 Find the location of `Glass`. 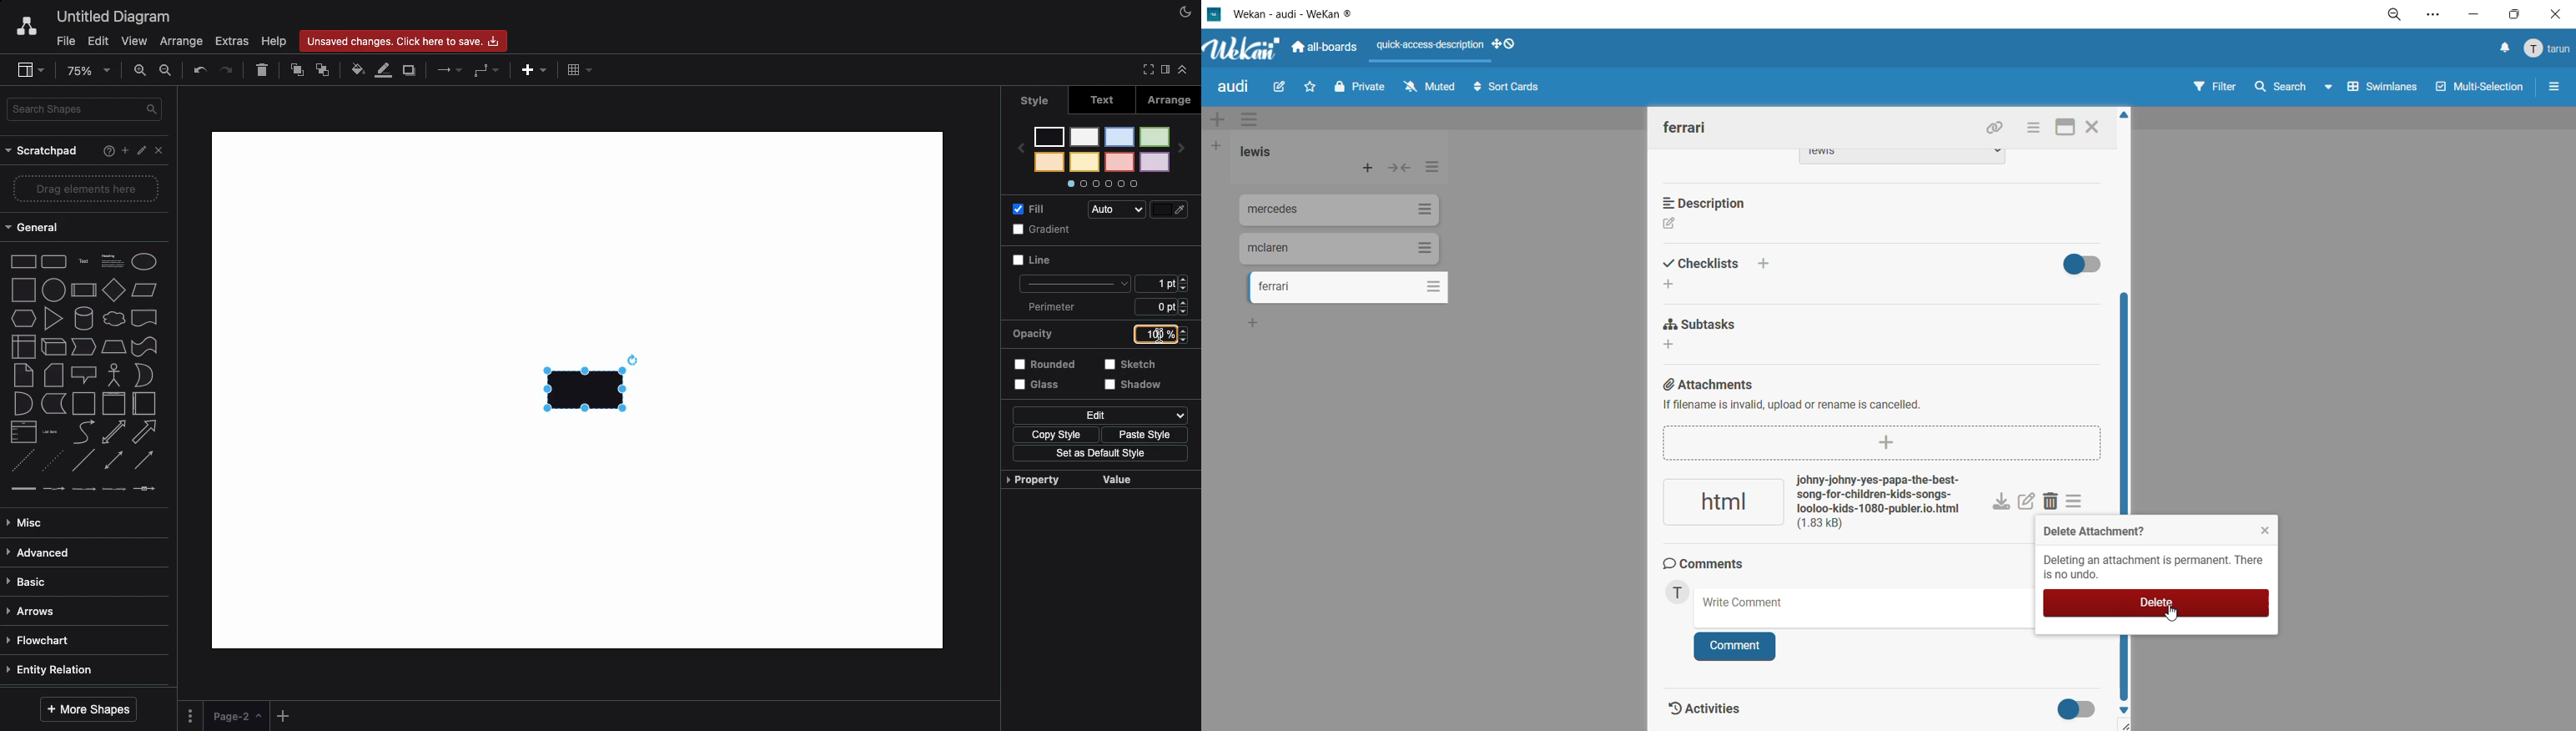

Glass is located at coordinates (1038, 385).